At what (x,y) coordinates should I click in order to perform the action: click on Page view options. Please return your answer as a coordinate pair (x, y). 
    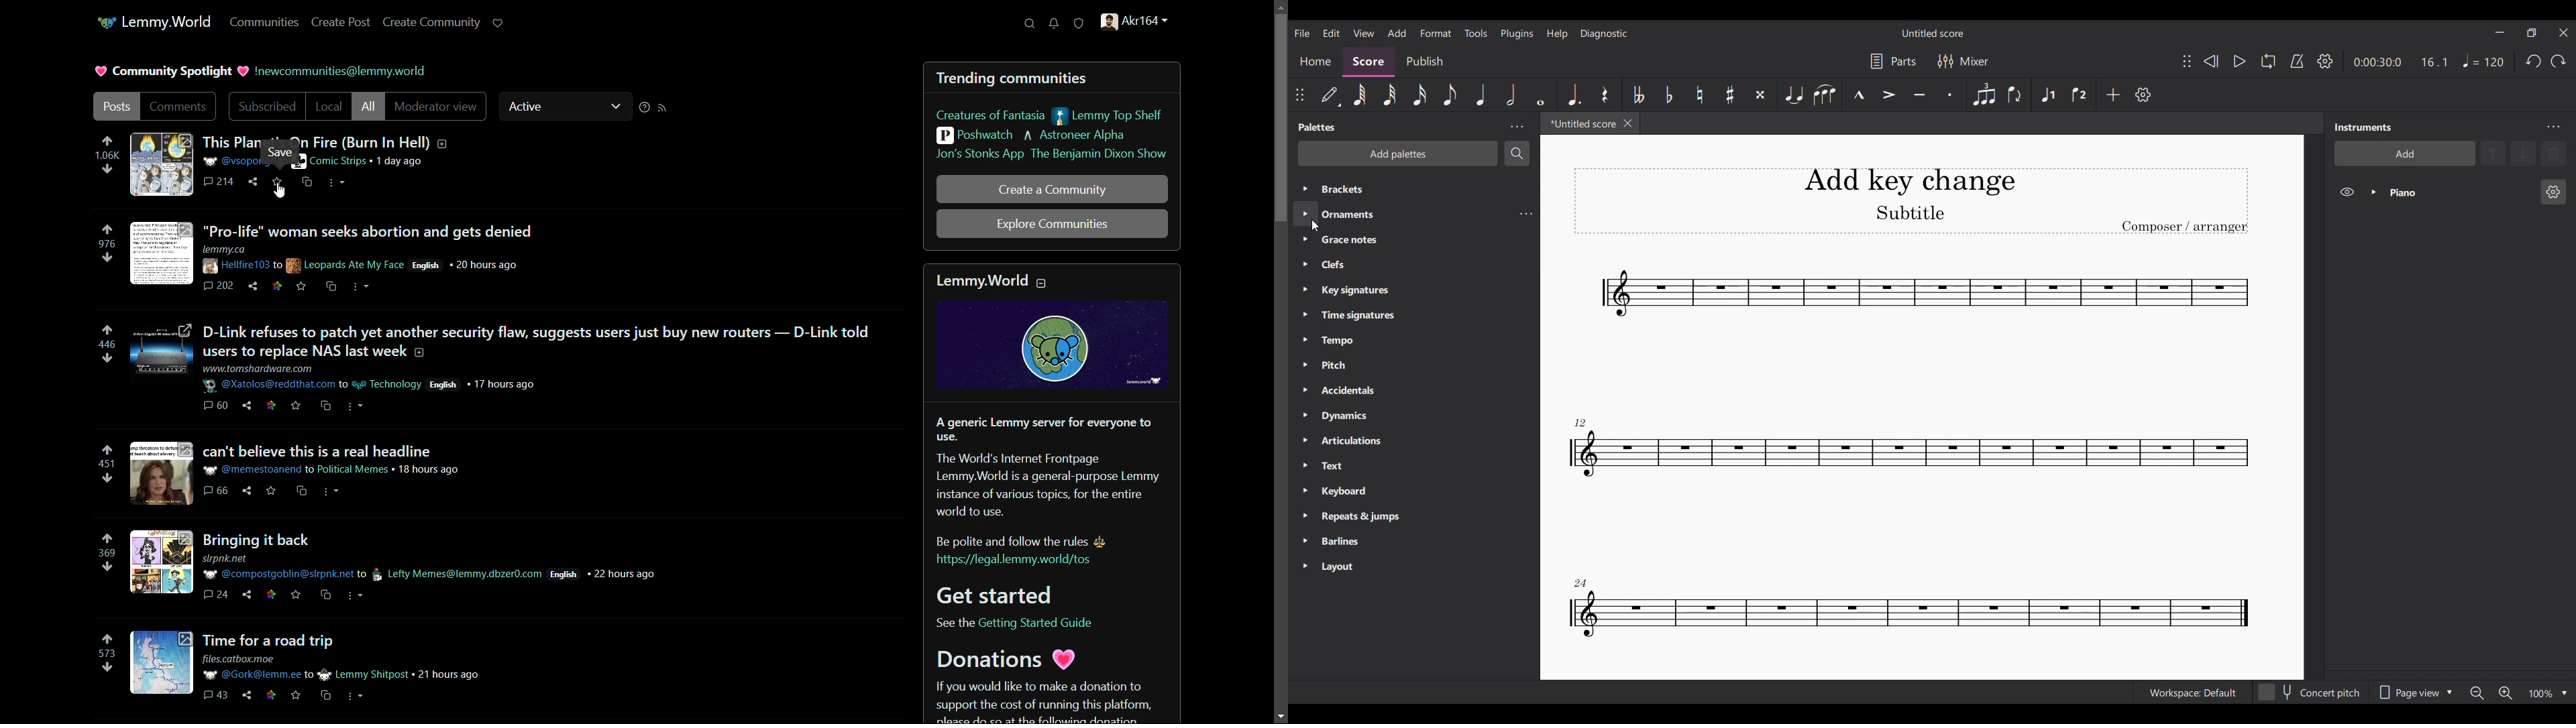
    Looking at the image, I should click on (2414, 692).